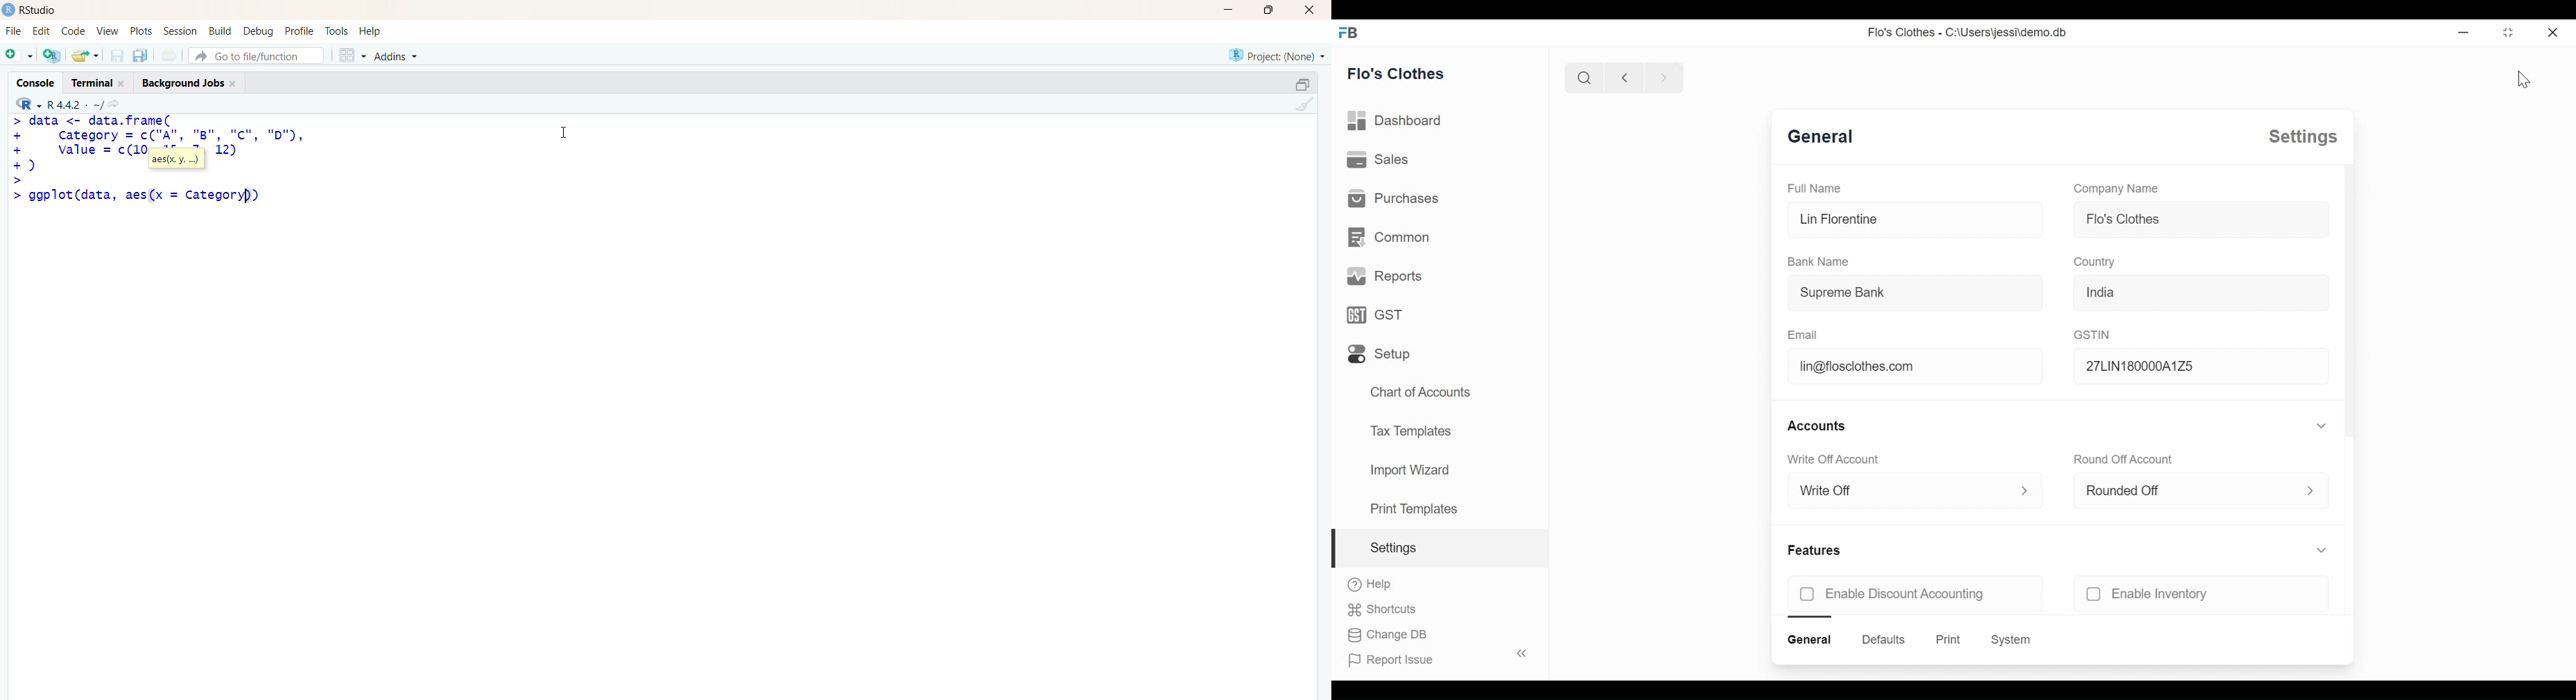 Image resolution: width=2576 pixels, height=700 pixels. What do you see at coordinates (1391, 660) in the screenshot?
I see `report issue` at bounding box center [1391, 660].